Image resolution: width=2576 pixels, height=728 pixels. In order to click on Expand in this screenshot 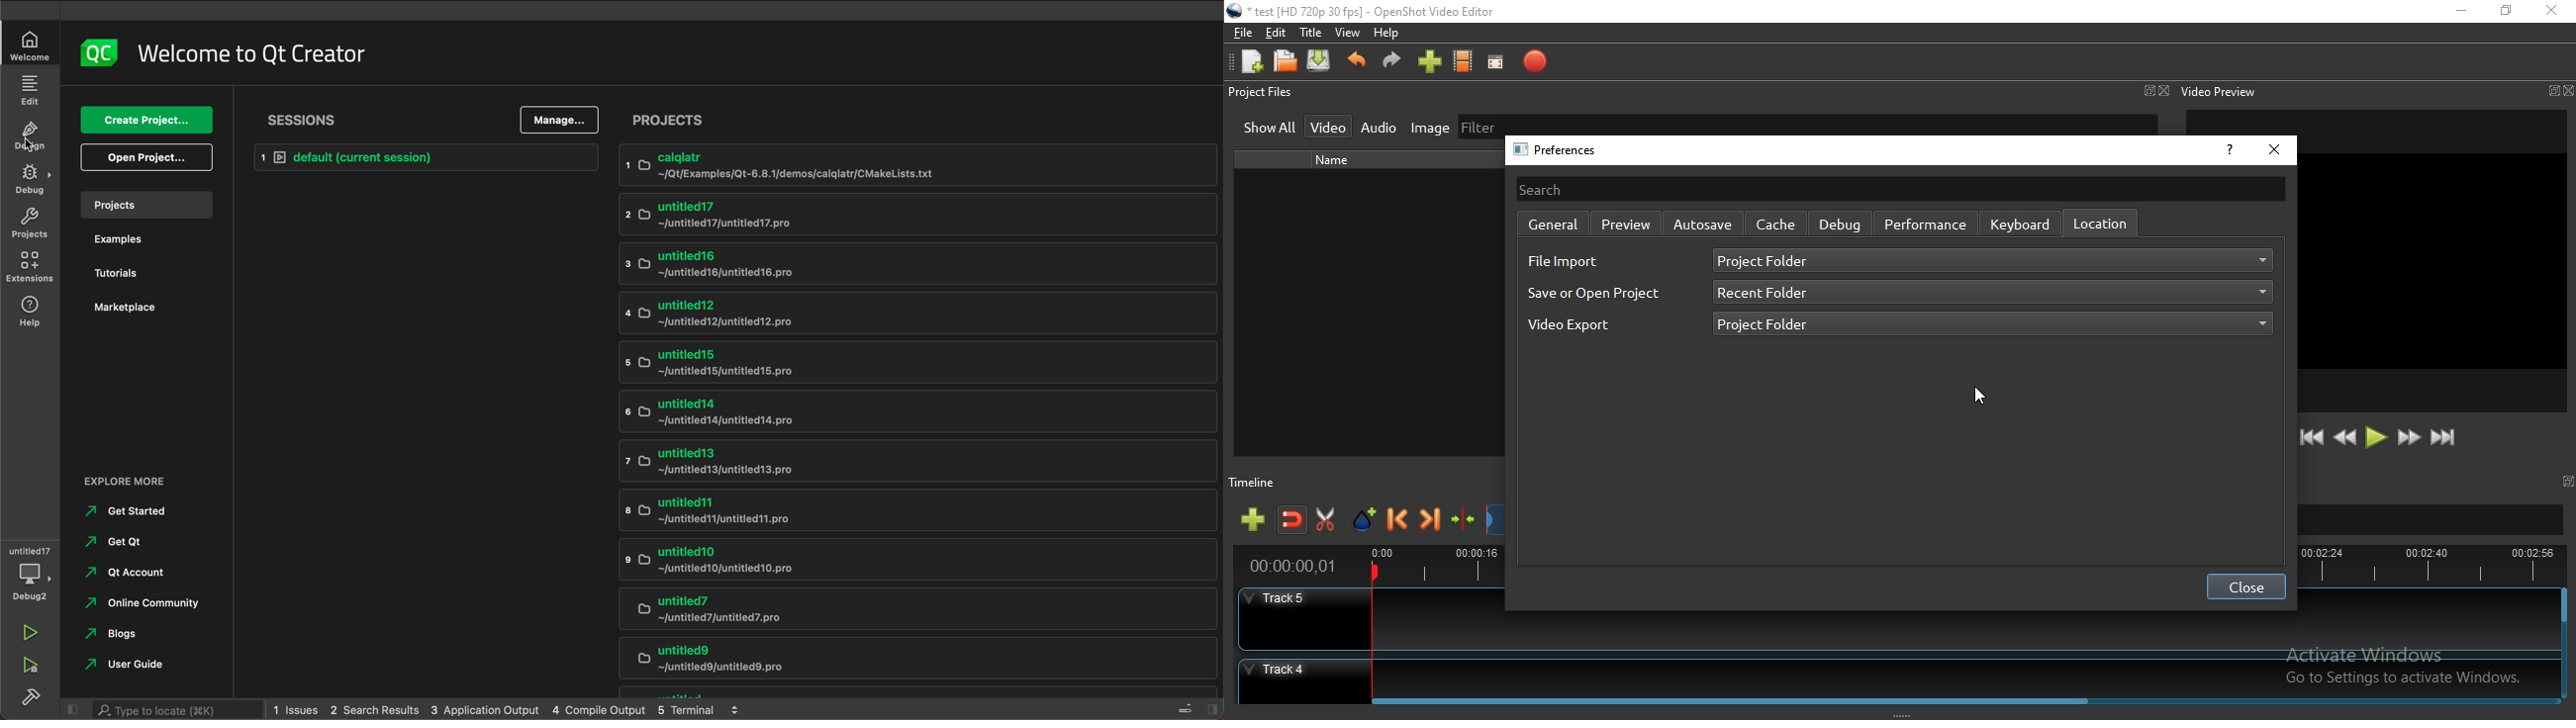, I will do `click(734, 708)`.